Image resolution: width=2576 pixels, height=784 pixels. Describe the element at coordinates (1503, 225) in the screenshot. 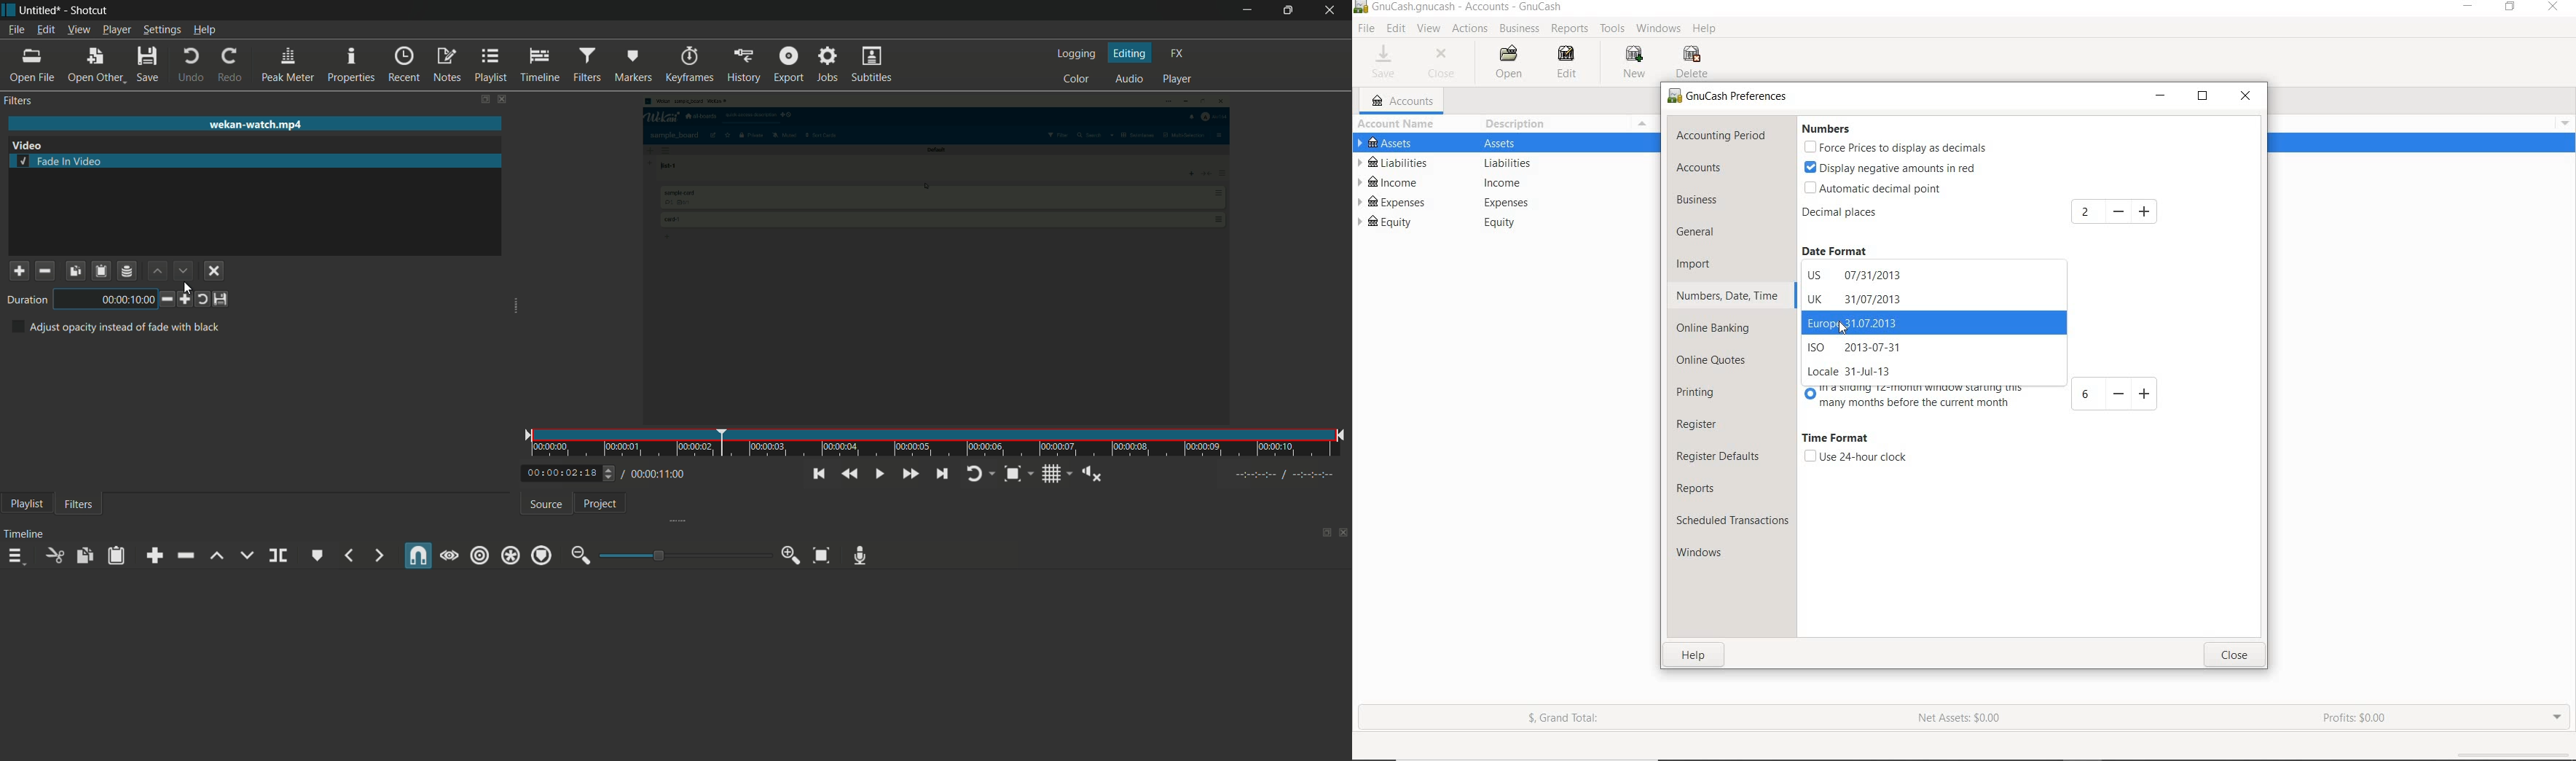

I see `EQUITY` at that location.